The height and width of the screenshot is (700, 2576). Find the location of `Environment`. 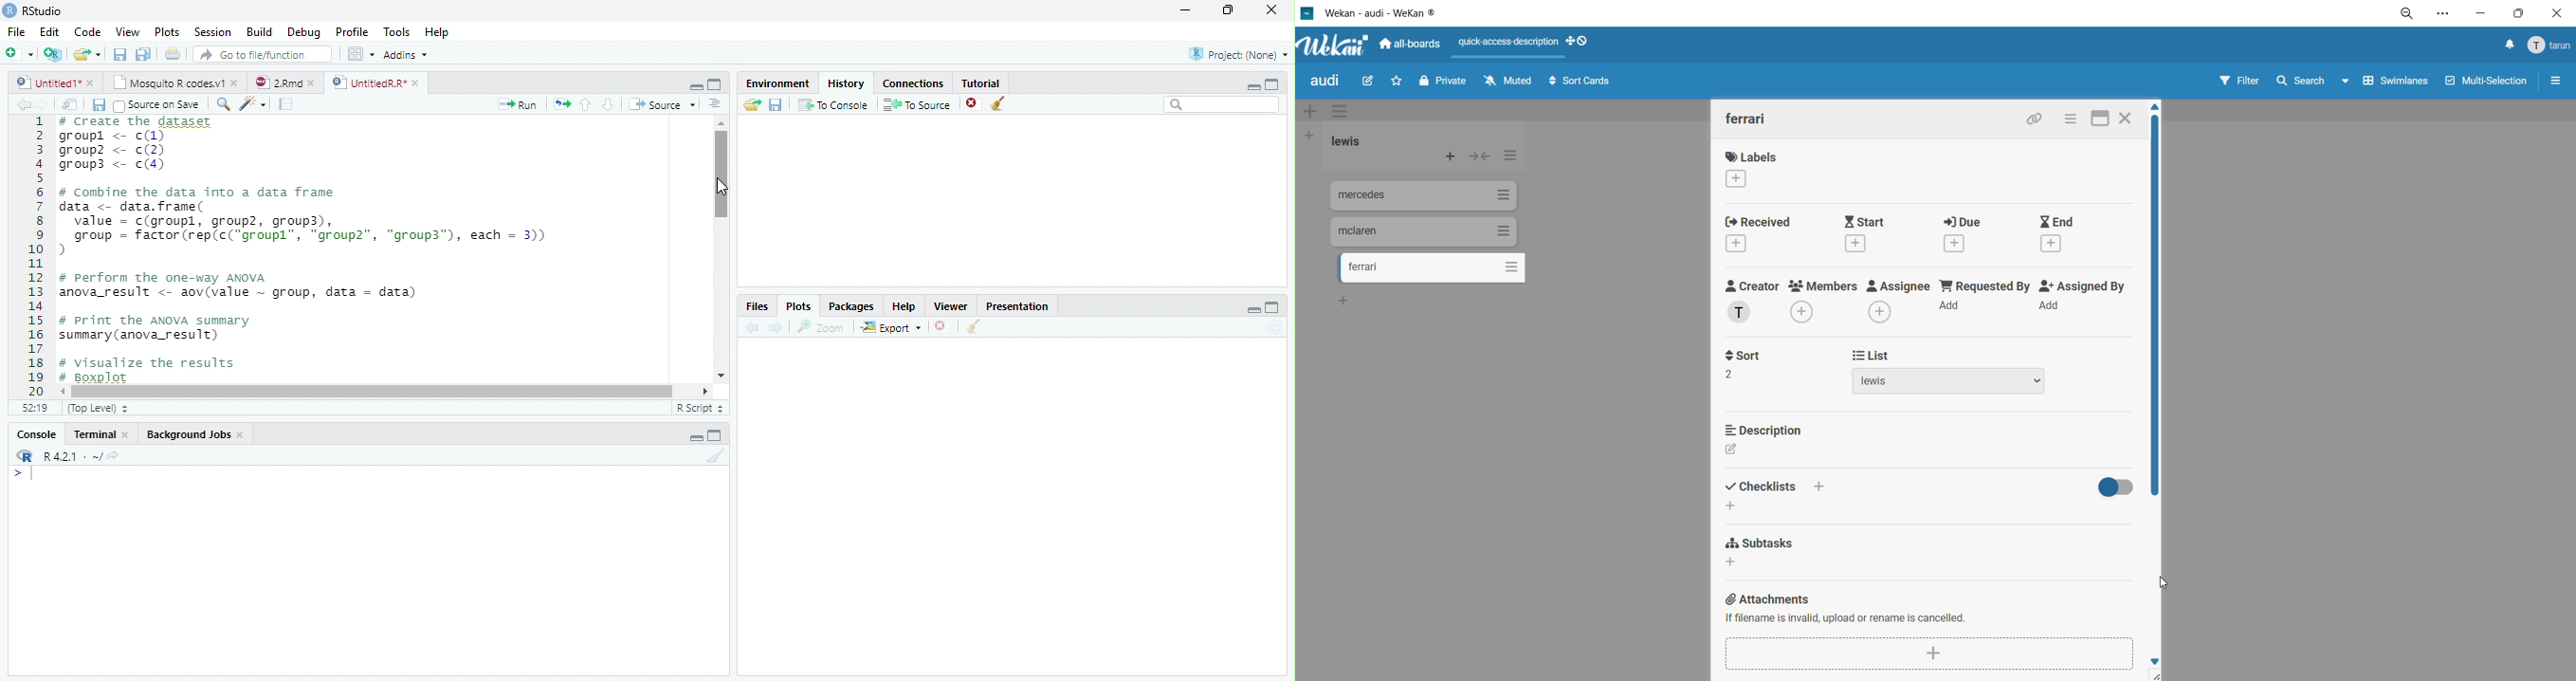

Environment is located at coordinates (777, 83).